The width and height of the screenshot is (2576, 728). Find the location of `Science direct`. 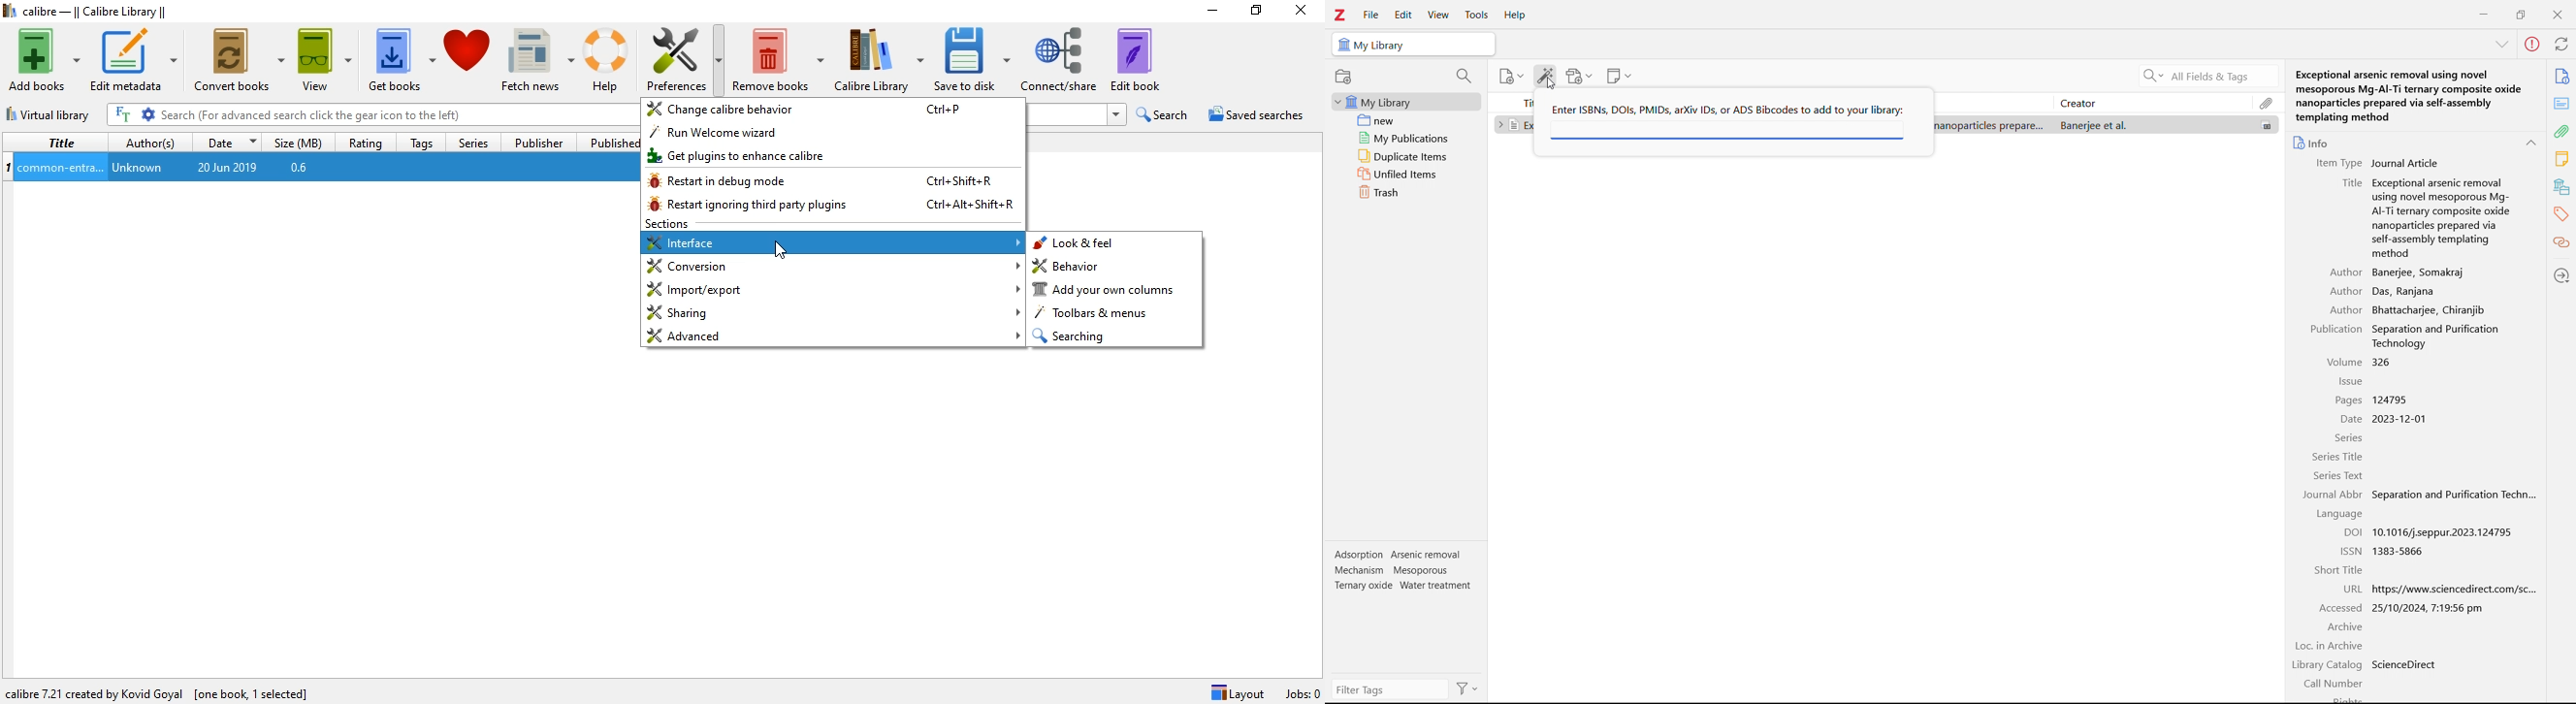

Science direct is located at coordinates (2407, 664).